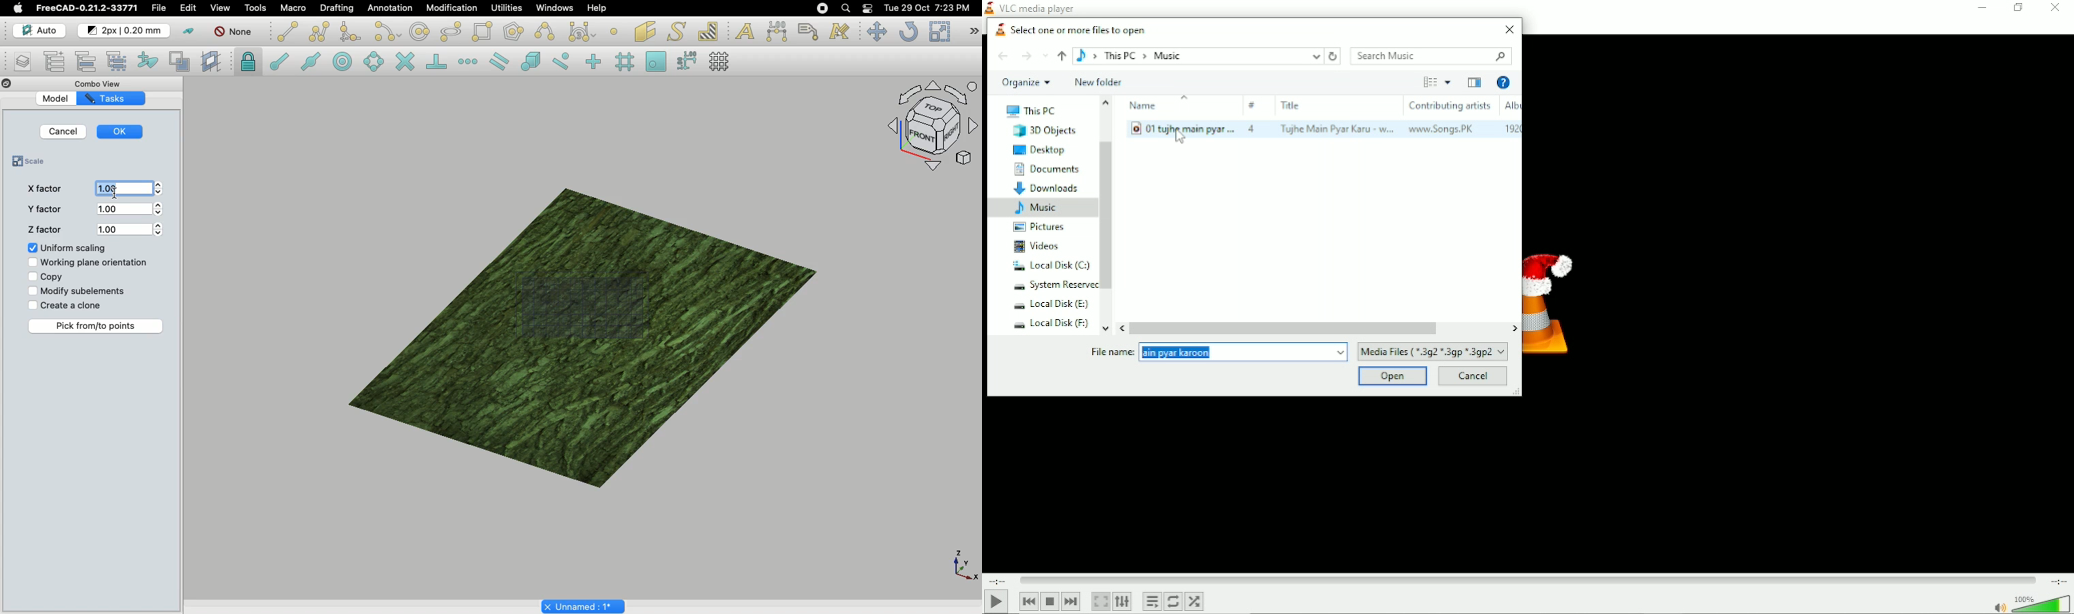 The width and height of the screenshot is (2100, 616). What do you see at coordinates (370, 61) in the screenshot?
I see `Snap angle` at bounding box center [370, 61].